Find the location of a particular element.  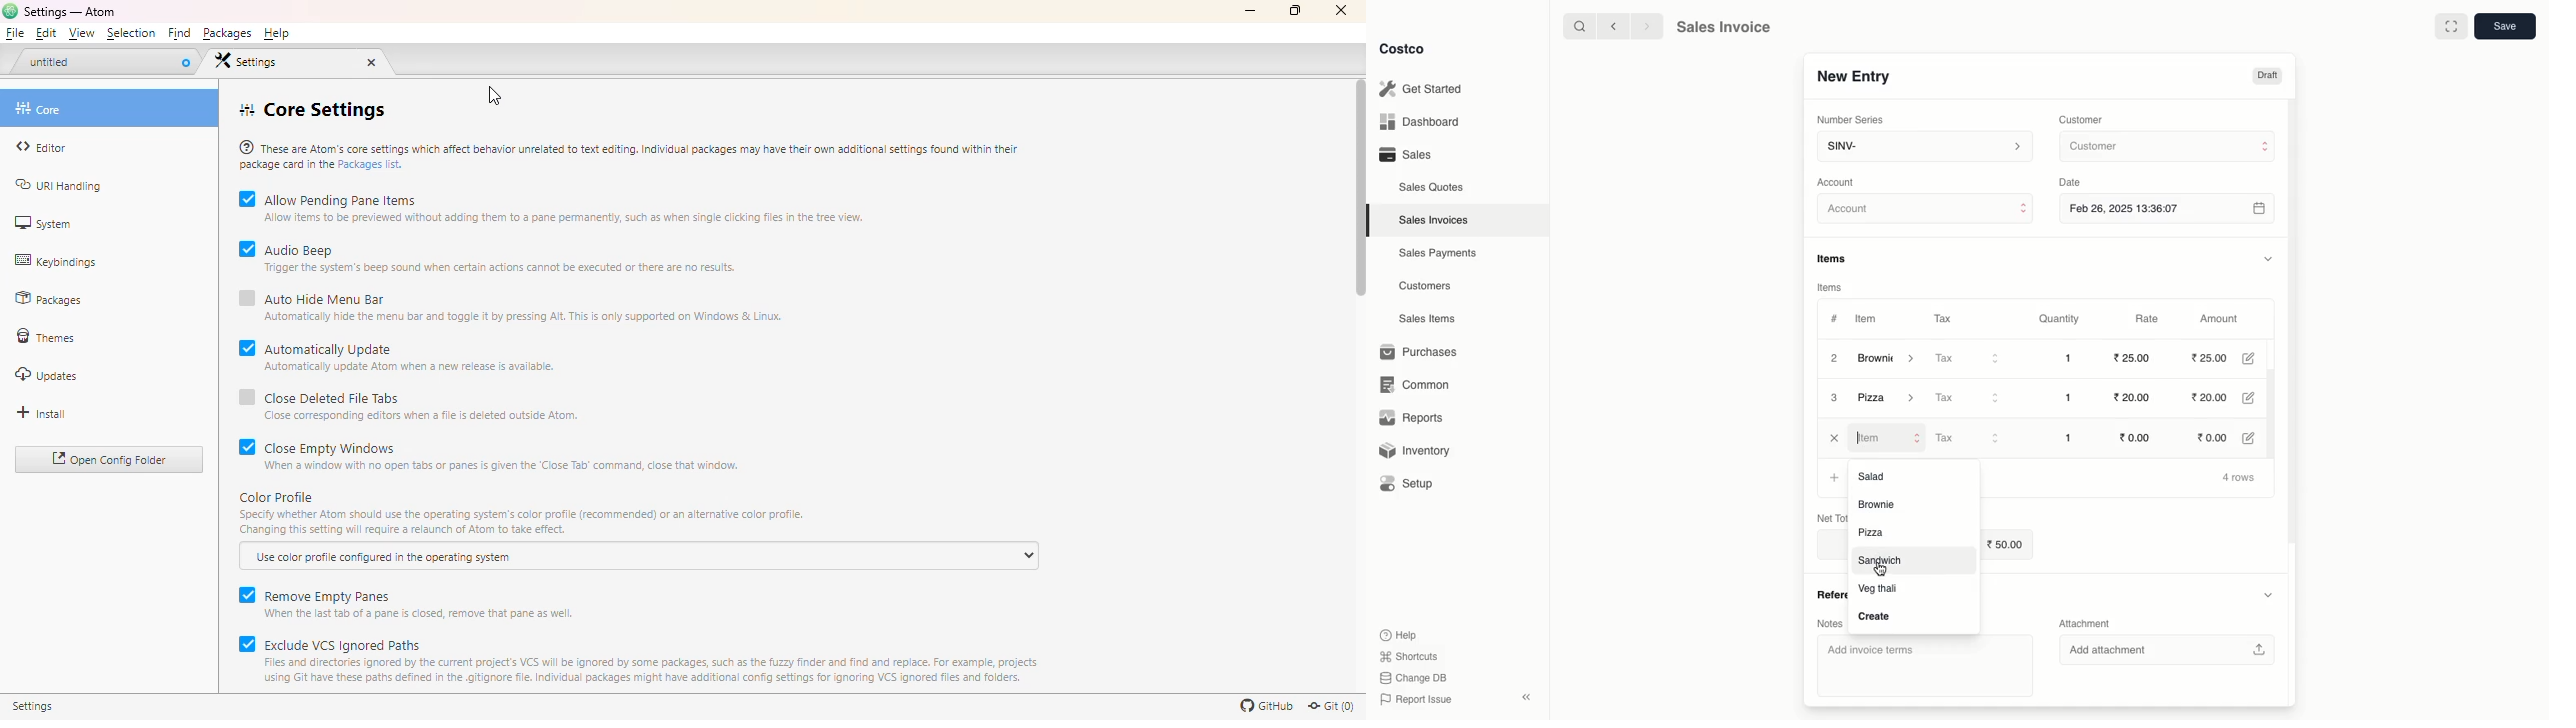

audio beep is located at coordinates (502, 256).